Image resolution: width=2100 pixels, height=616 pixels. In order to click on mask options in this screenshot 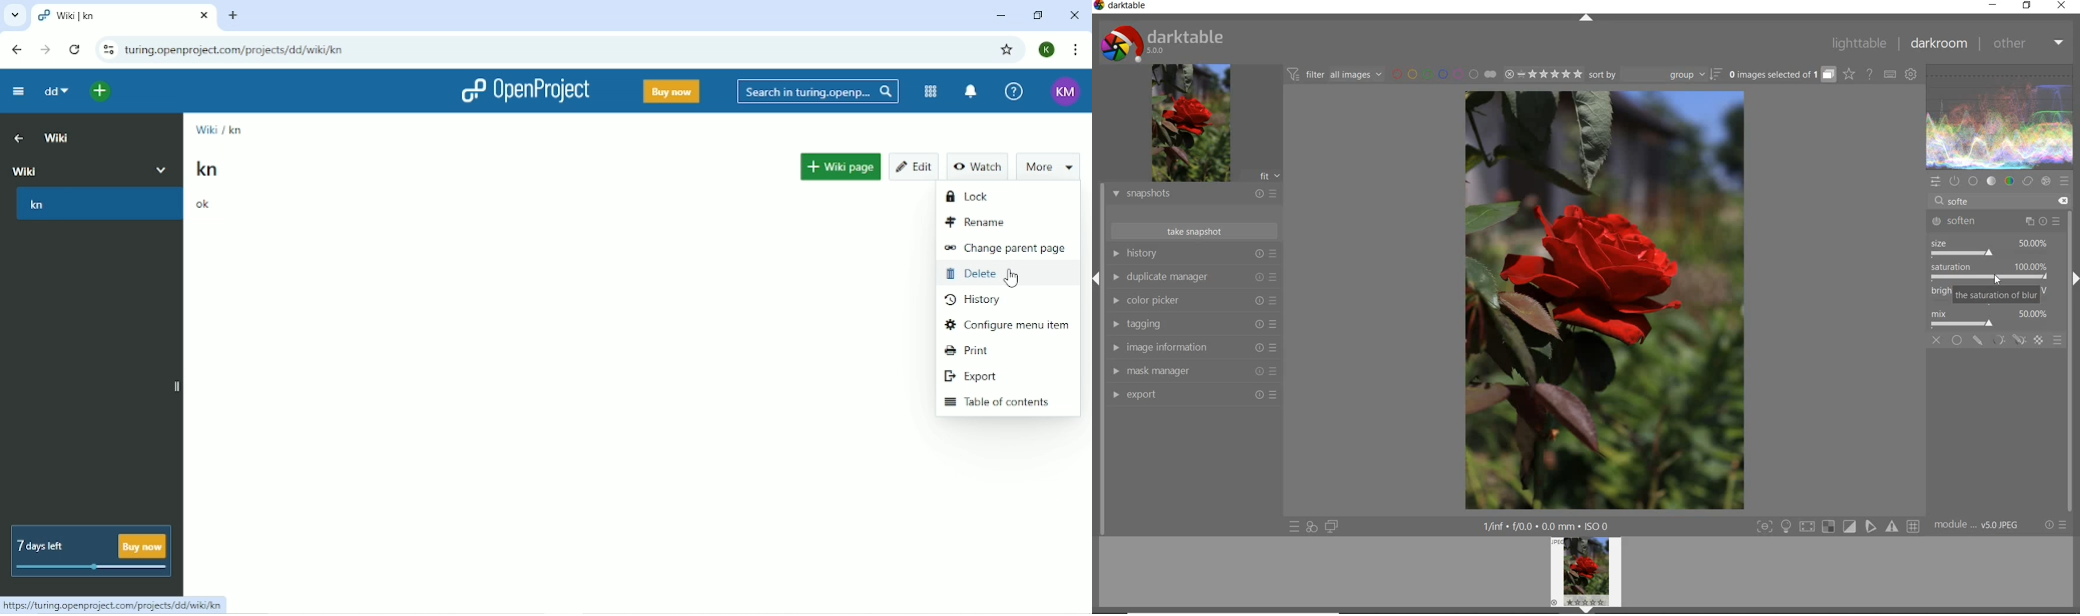, I will do `click(2007, 341)`.